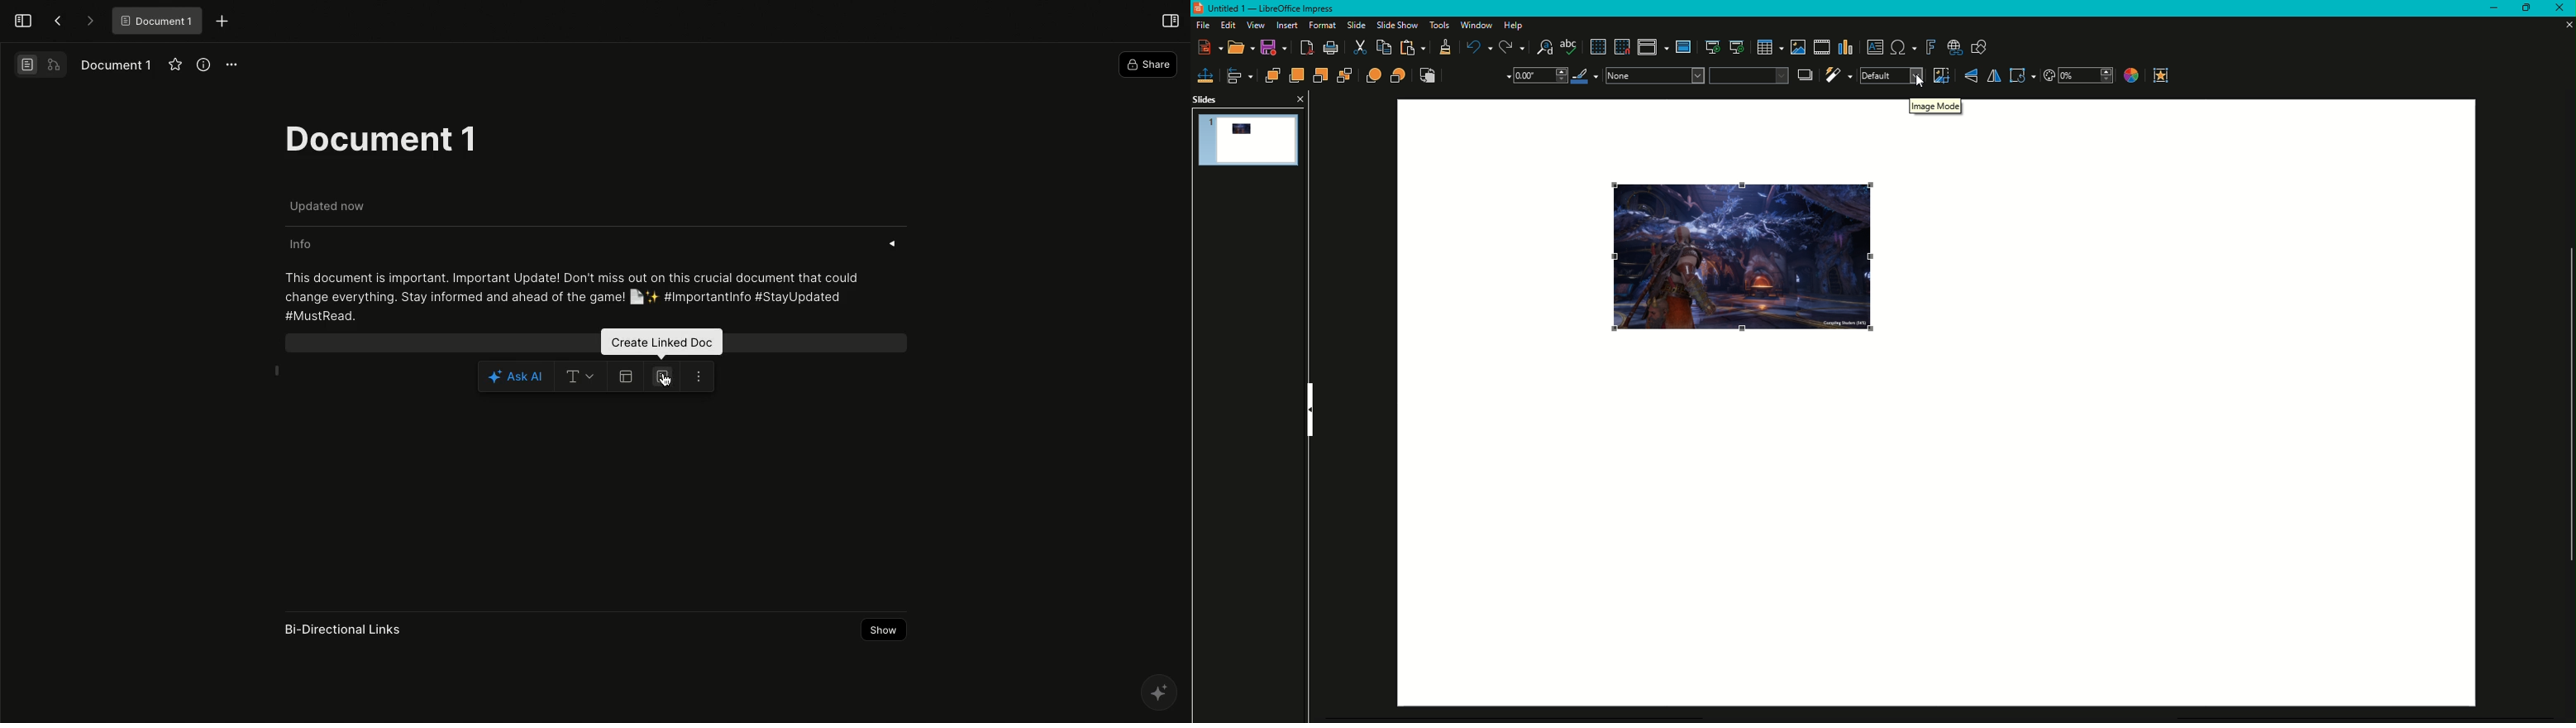 The image size is (2576, 728). I want to click on Table, so click(1769, 48).